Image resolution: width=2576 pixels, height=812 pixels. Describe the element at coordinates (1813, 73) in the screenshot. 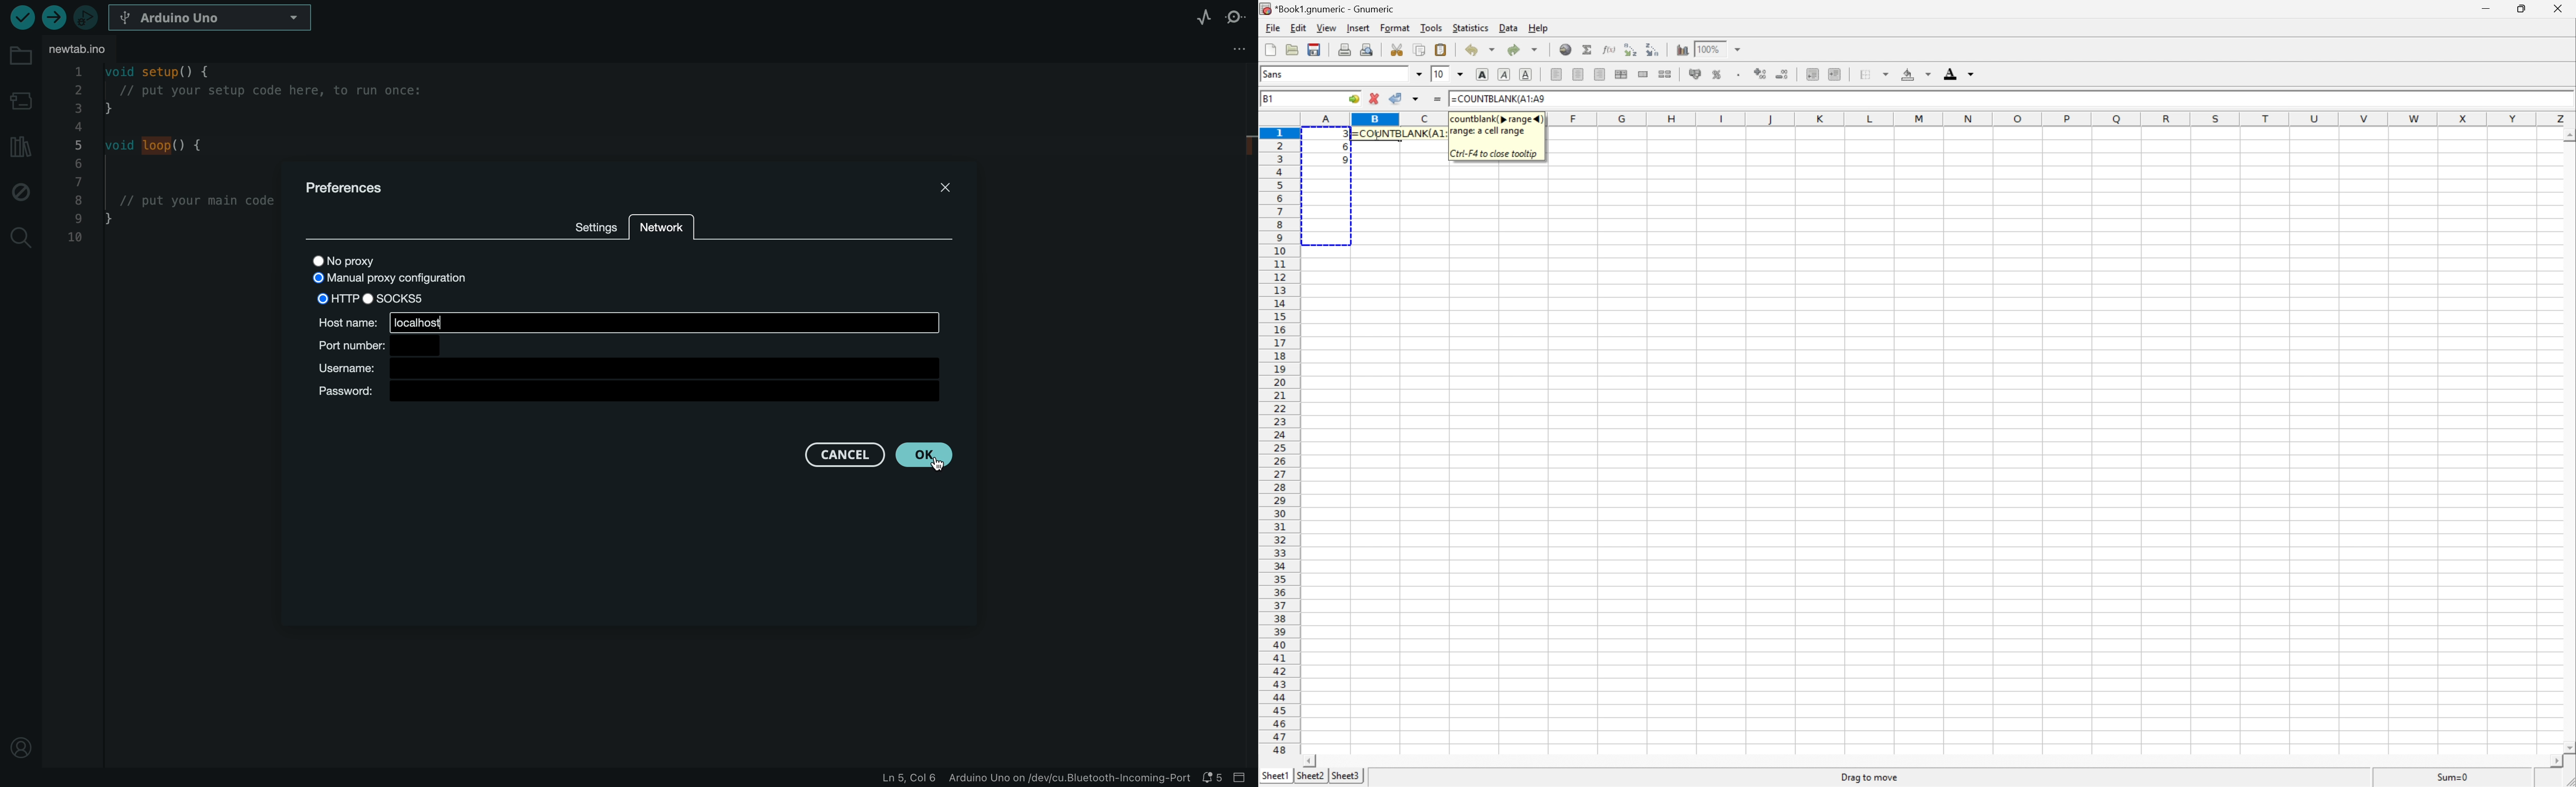

I see `Decrease indent, and align the contents to the left` at that location.